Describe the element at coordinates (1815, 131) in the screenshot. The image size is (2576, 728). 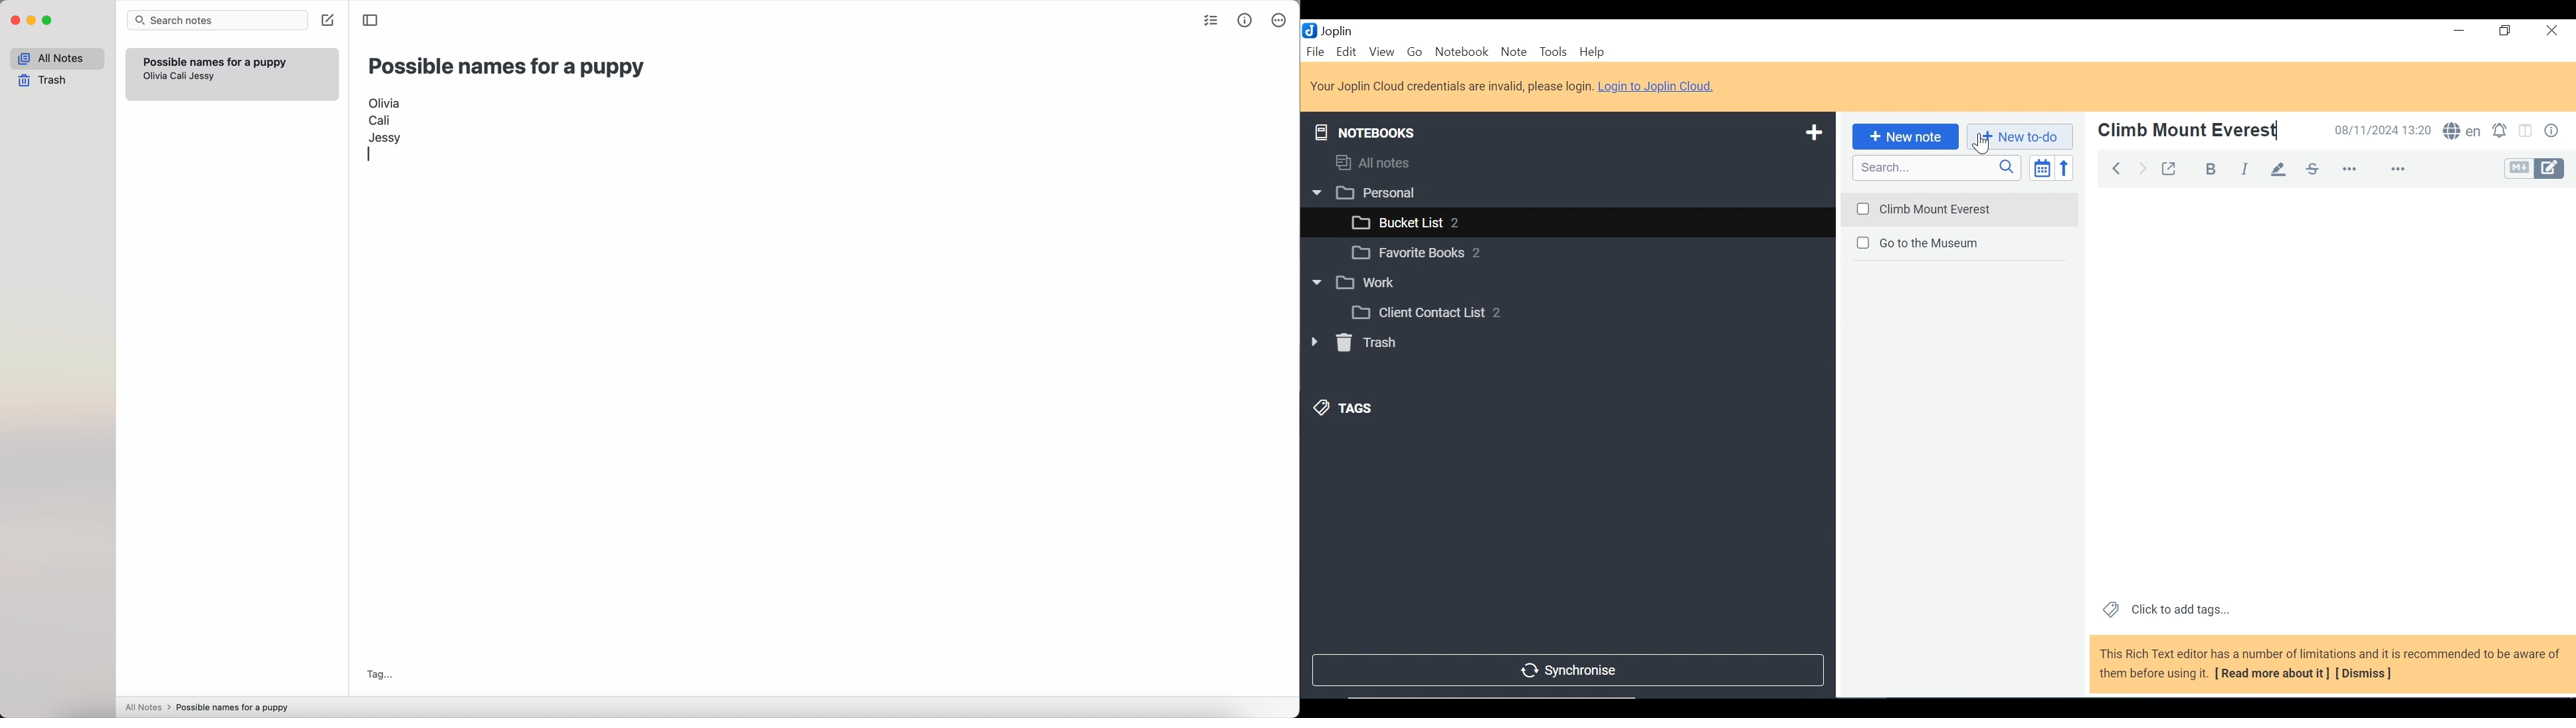
I see `Add a New Notebook` at that location.